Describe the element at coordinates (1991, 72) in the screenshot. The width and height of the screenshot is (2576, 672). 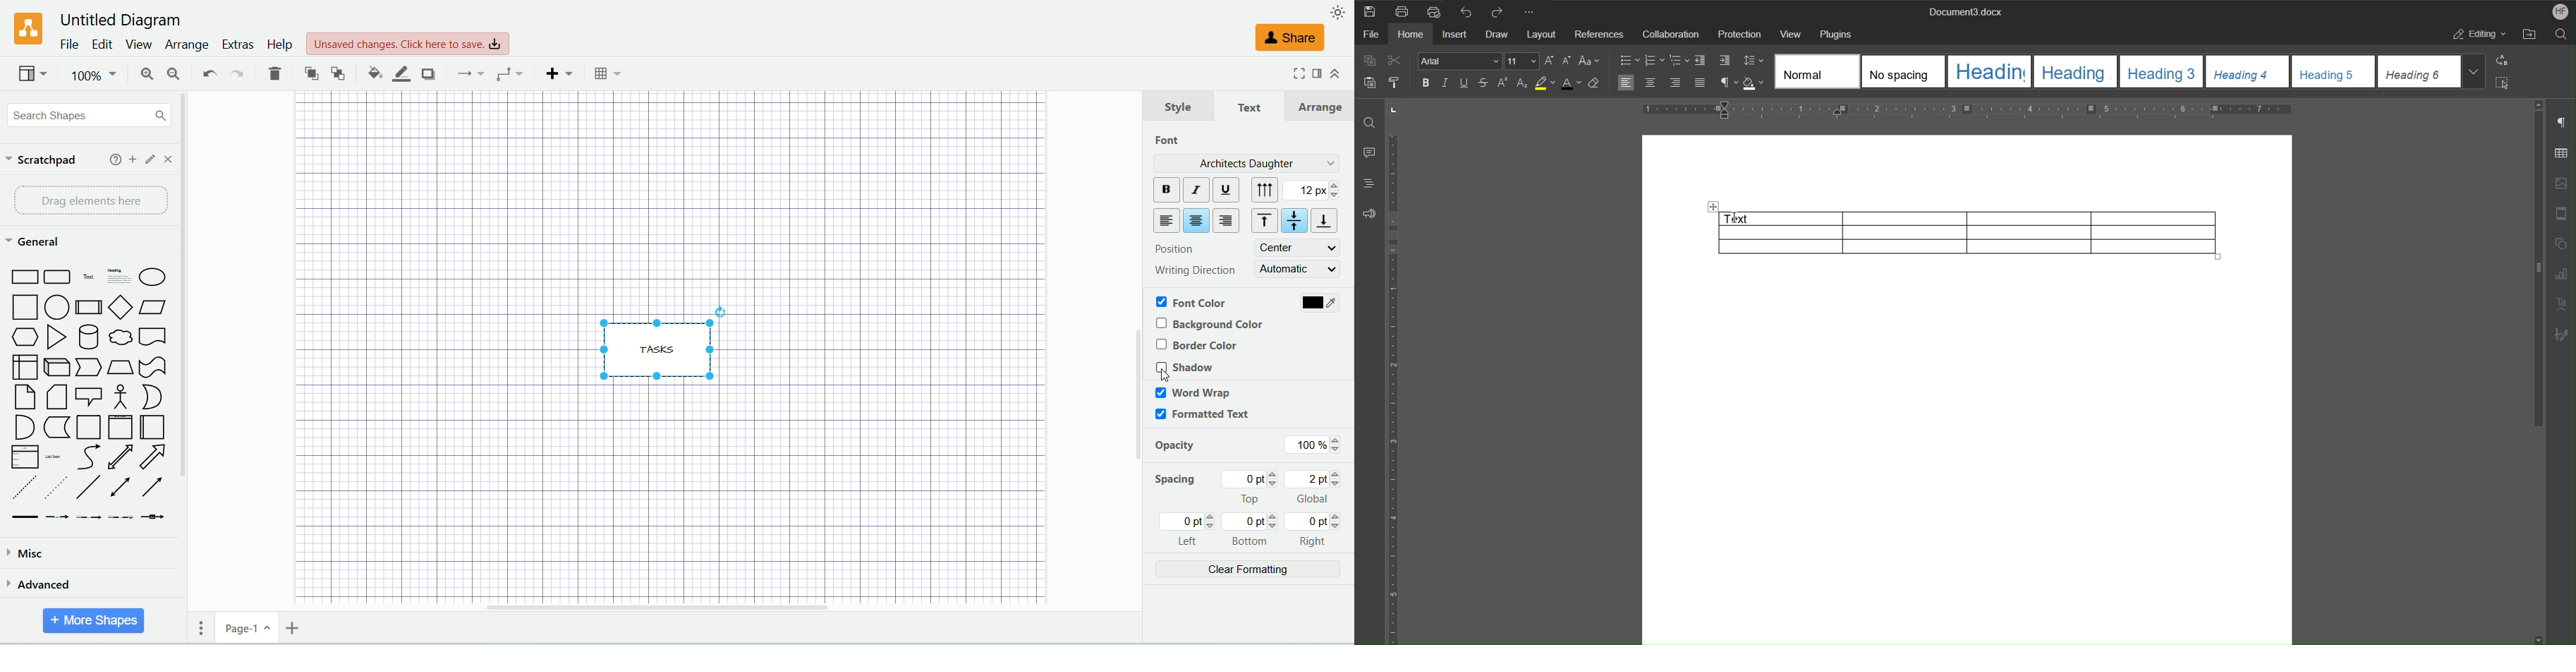
I see `Heading 1` at that location.